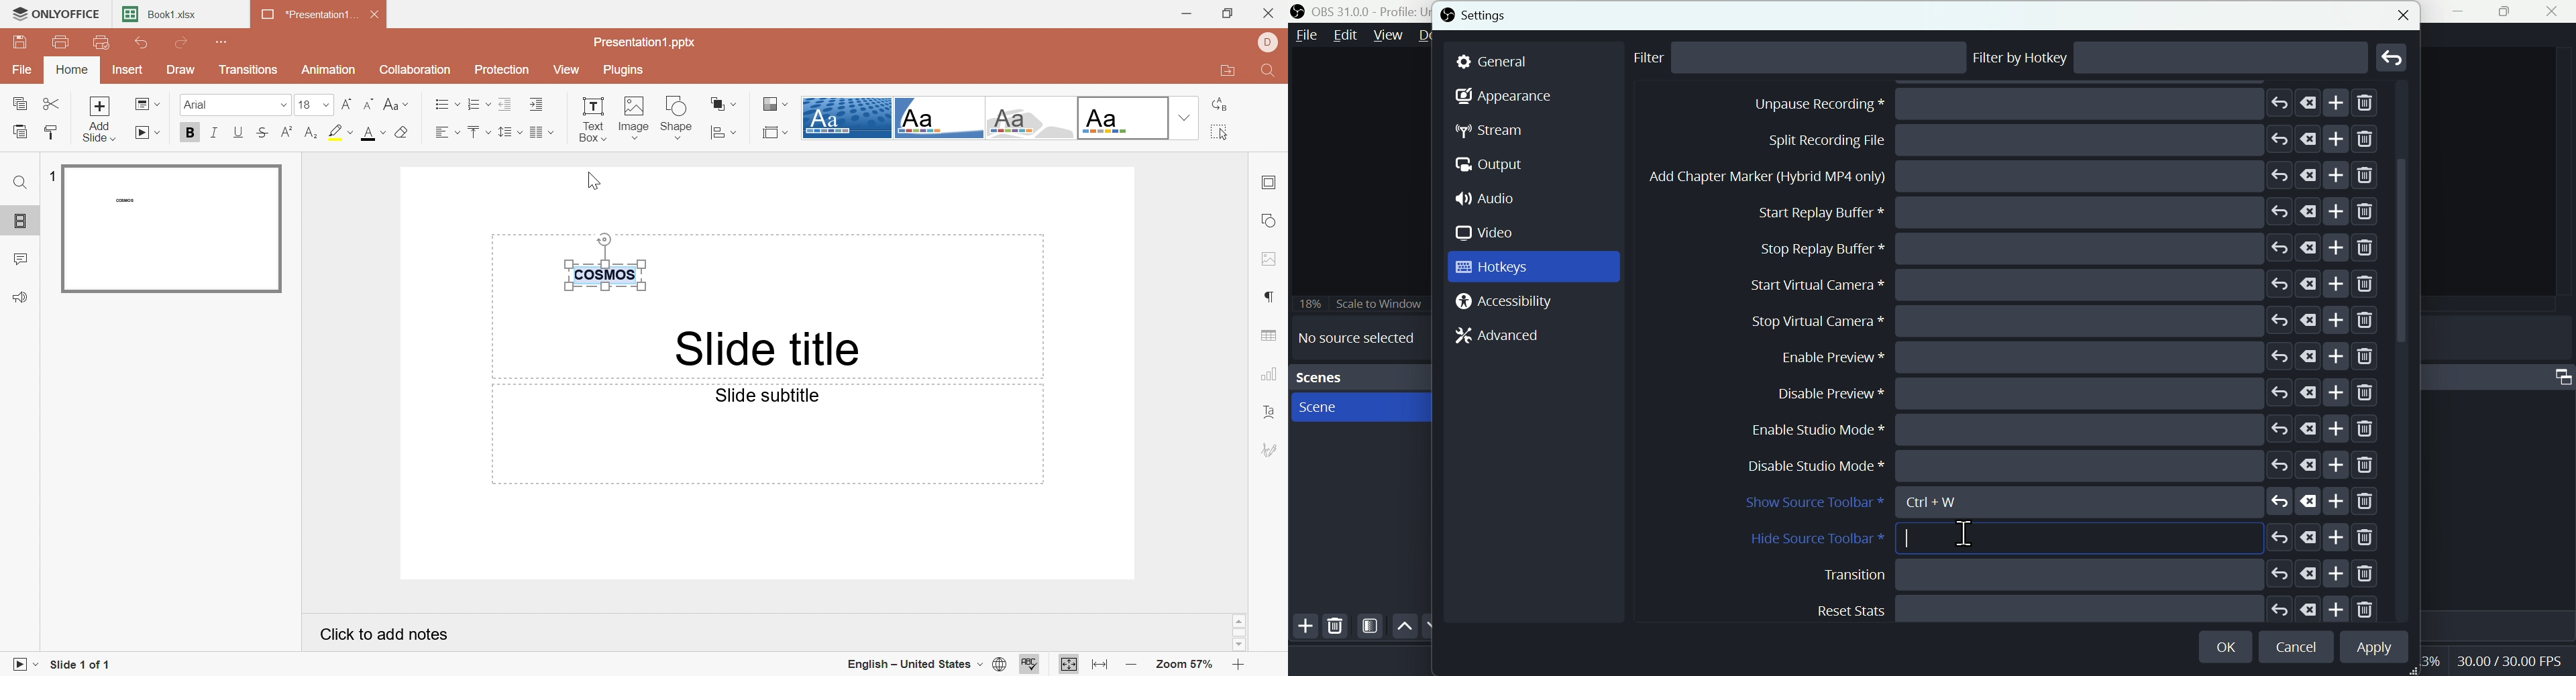 The image size is (2576, 700). I want to click on Slide settings, so click(1273, 182).